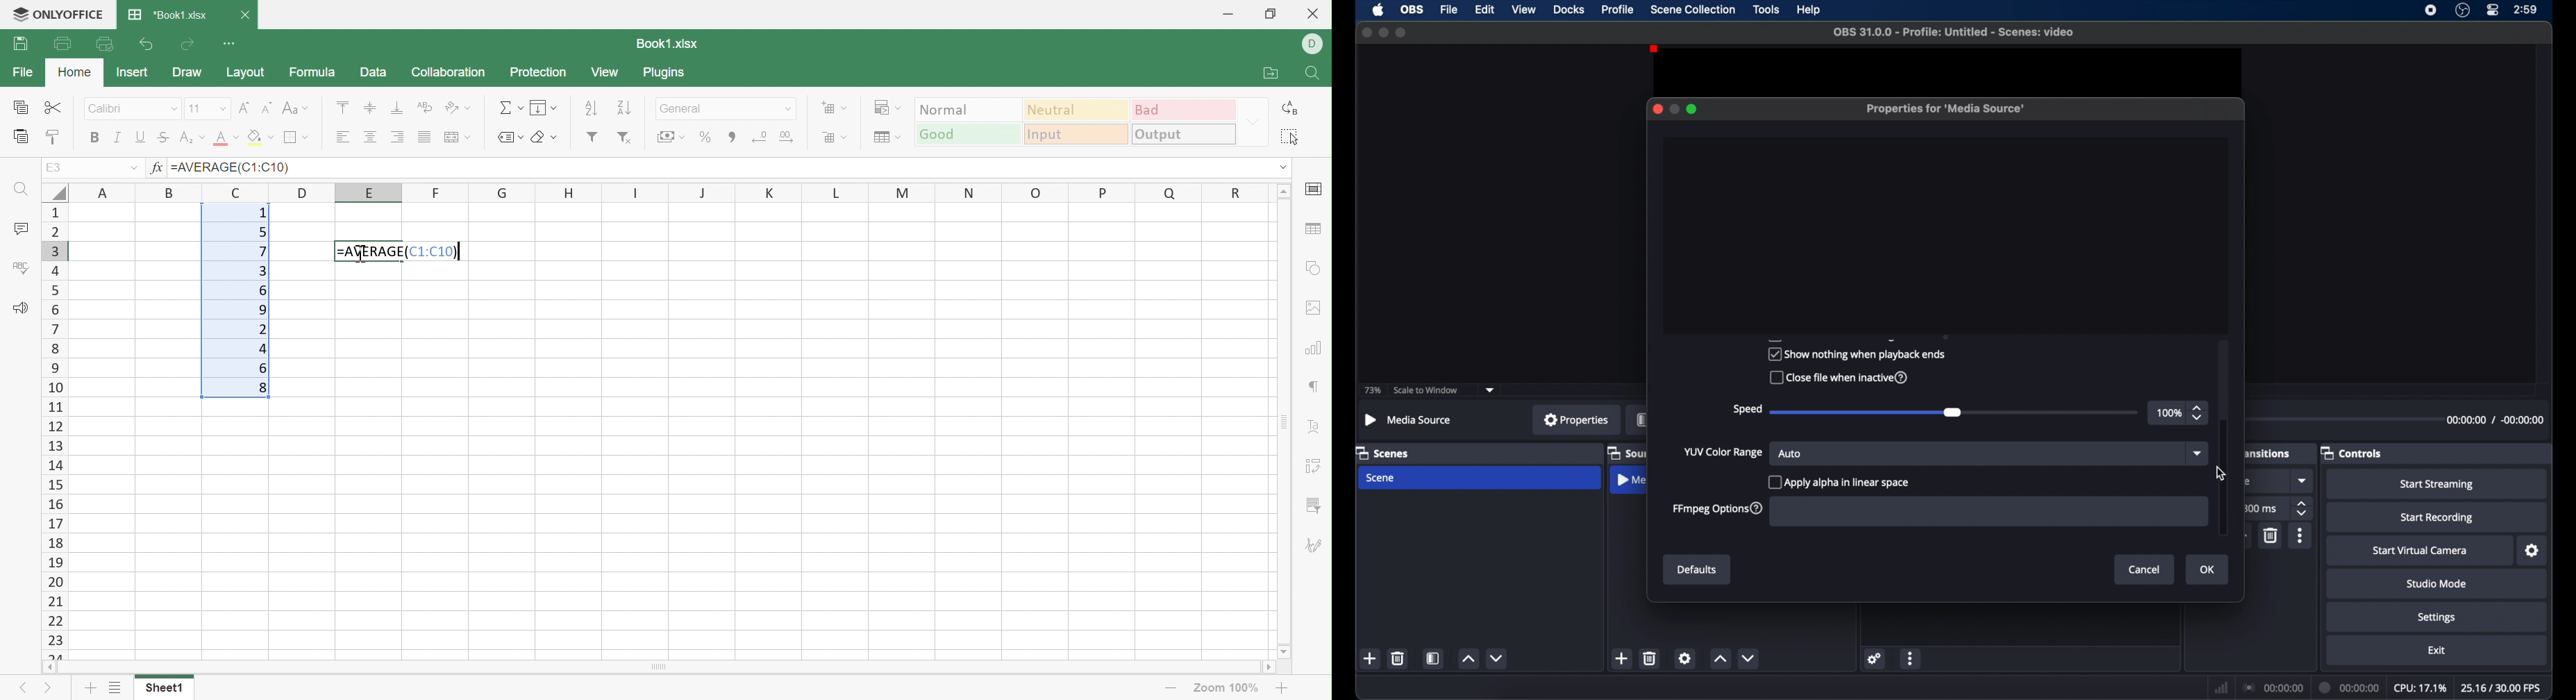 The height and width of the screenshot is (700, 2576). What do you see at coordinates (1183, 110) in the screenshot?
I see `Bad` at bounding box center [1183, 110].